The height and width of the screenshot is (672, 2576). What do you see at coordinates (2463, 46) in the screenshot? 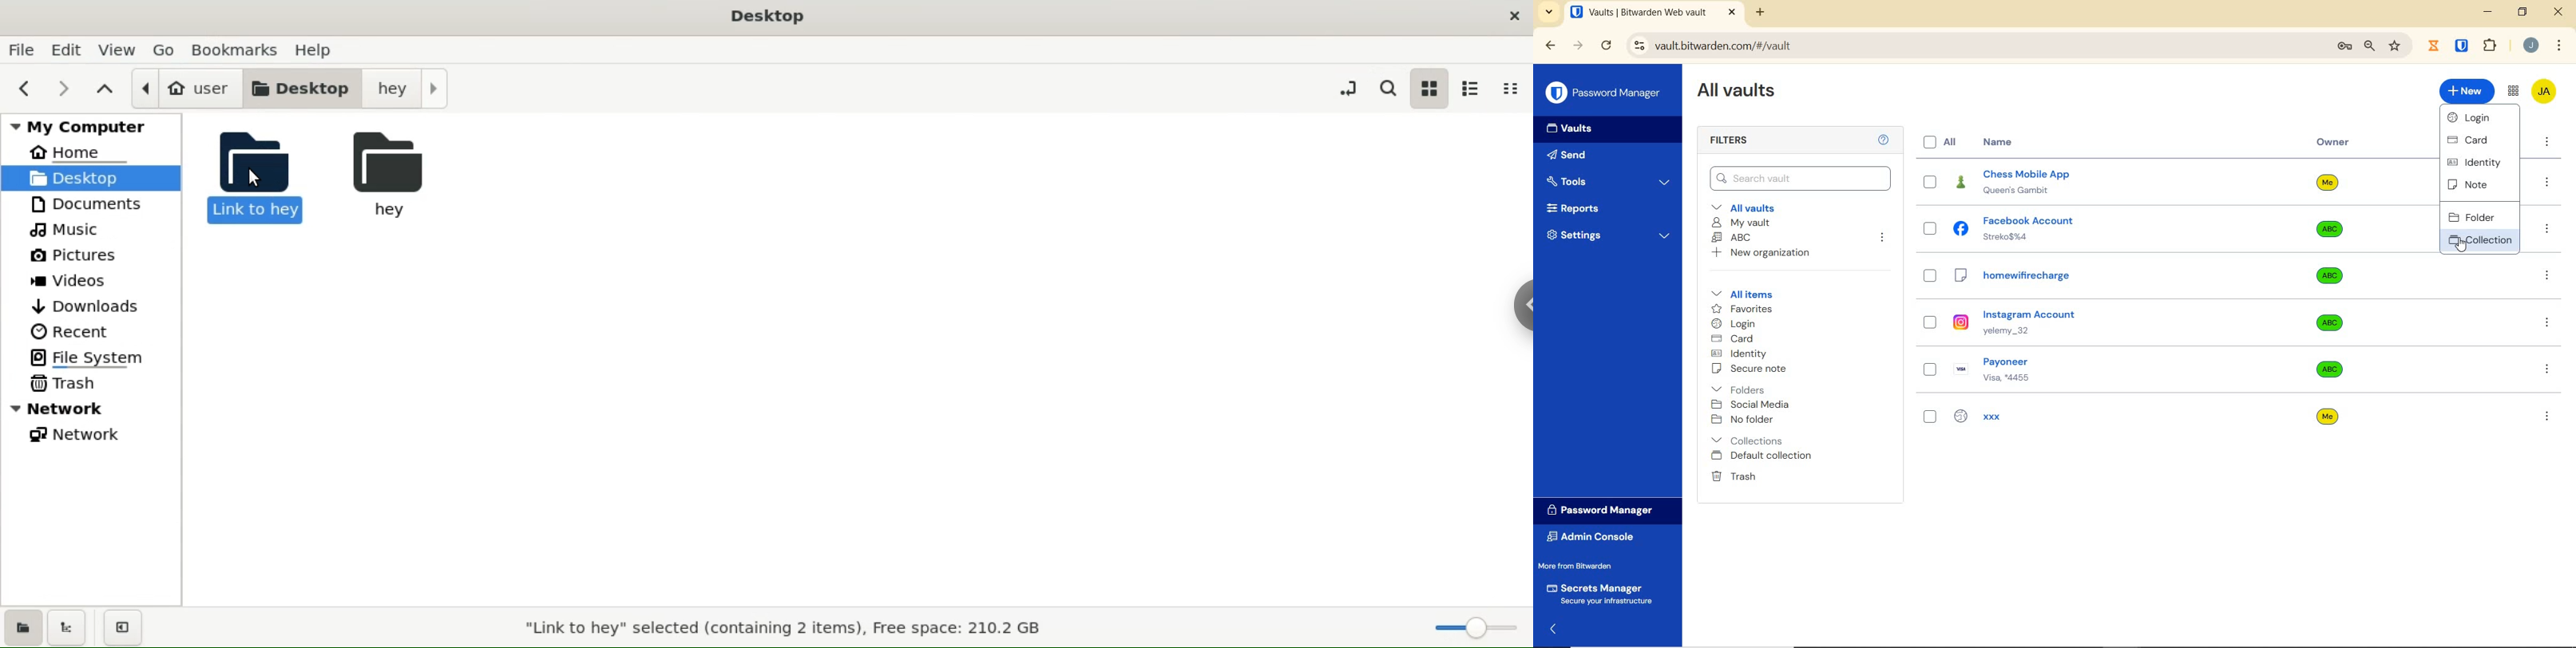
I see `bitwarden extension` at bounding box center [2463, 46].